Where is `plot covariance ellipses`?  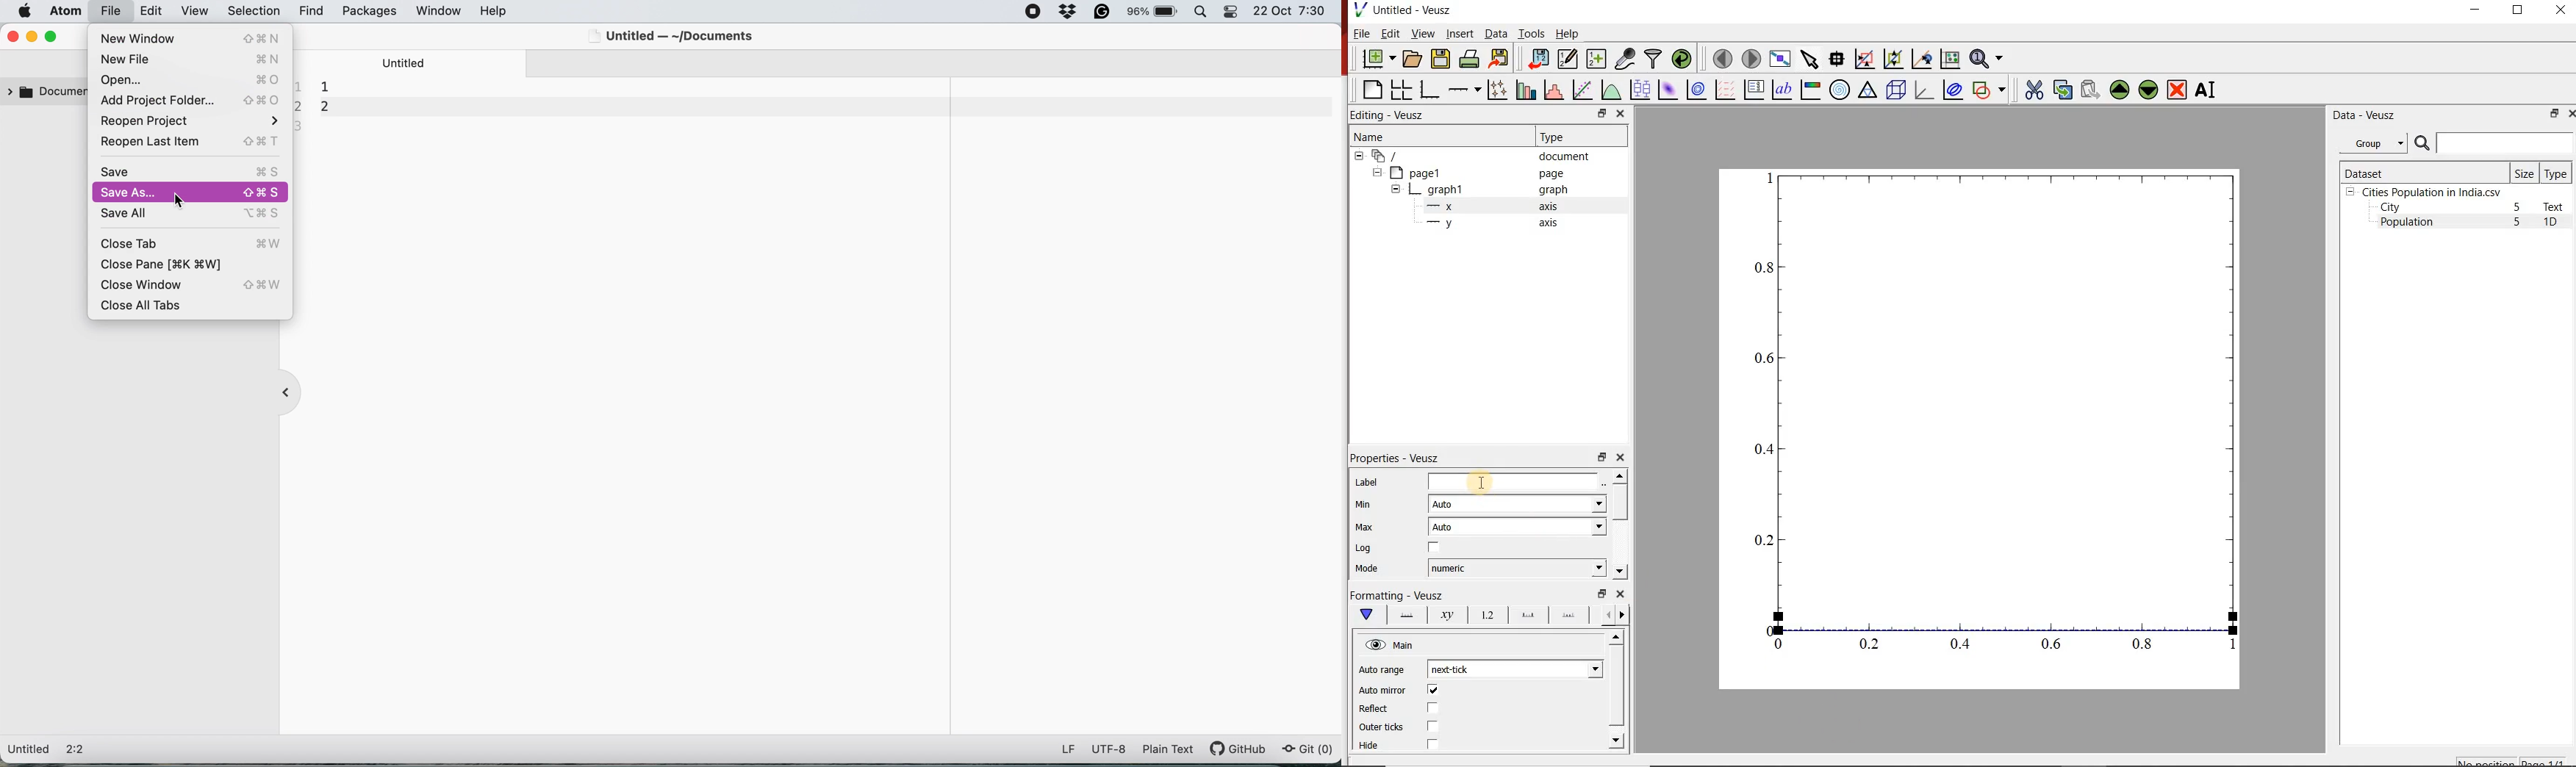 plot covariance ellipses is located at coordinates (1953, 90).